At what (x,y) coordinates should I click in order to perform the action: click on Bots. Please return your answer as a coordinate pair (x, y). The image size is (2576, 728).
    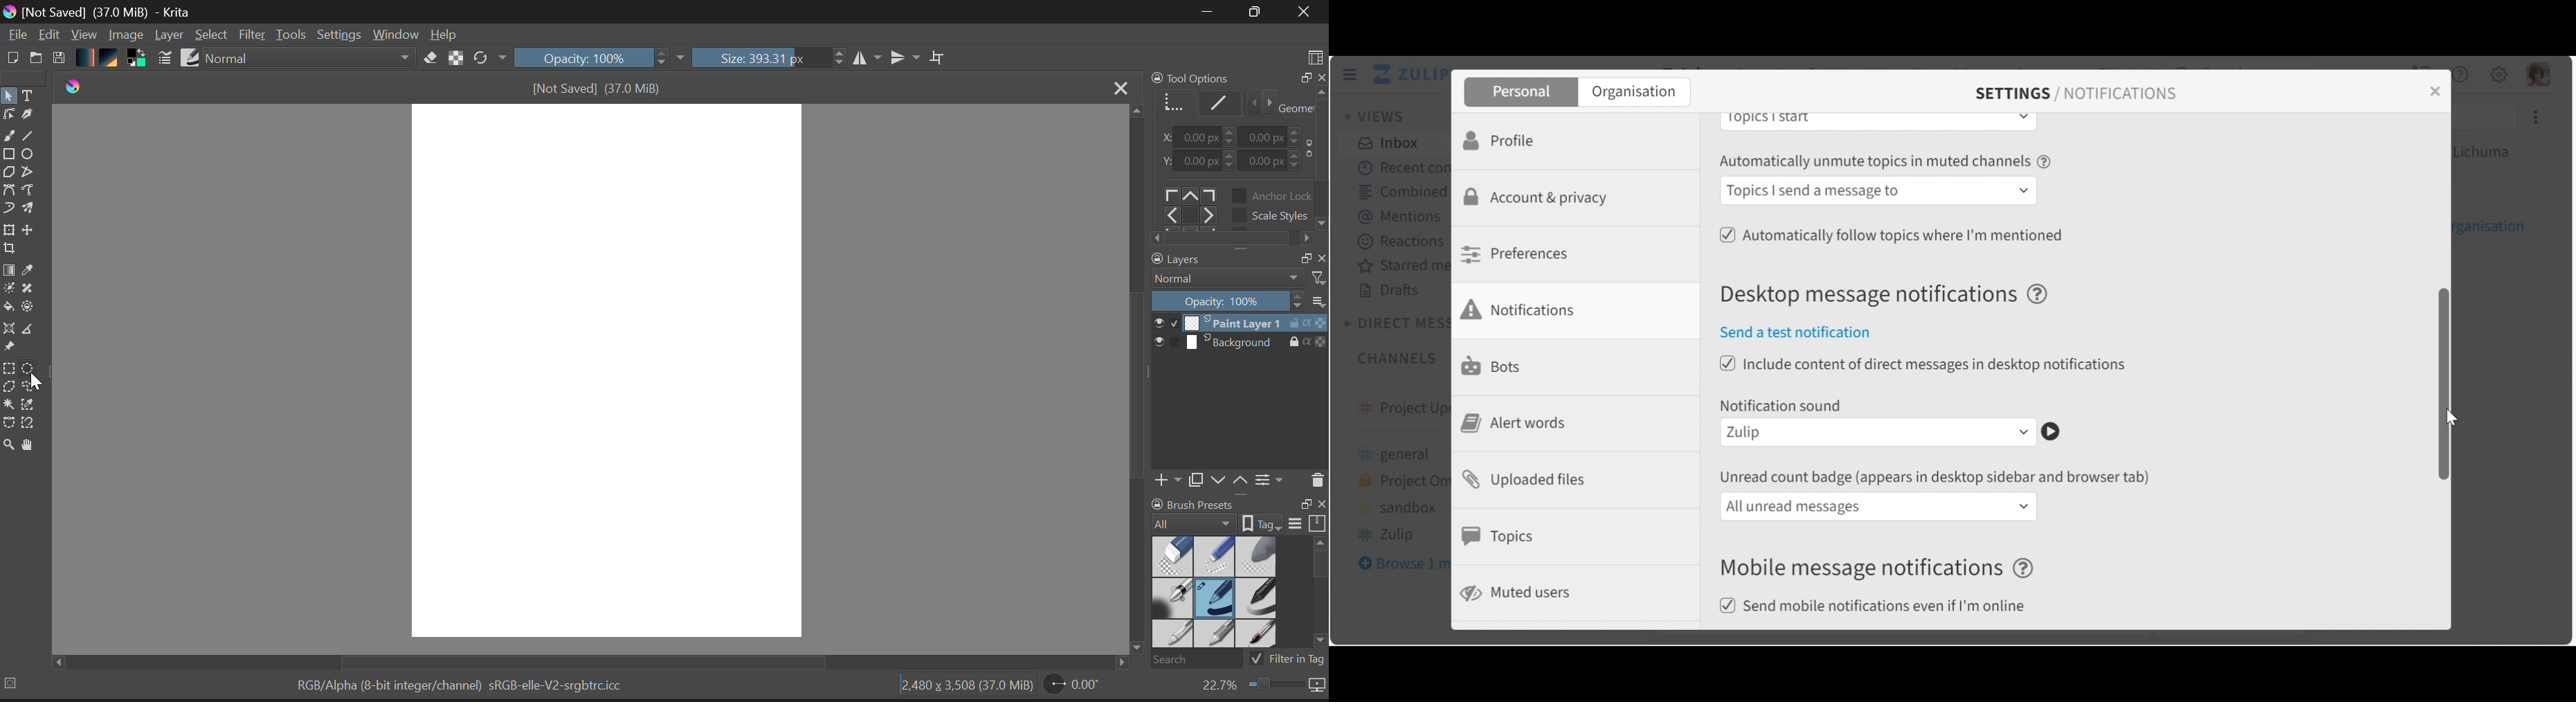
    Looking at the image, I should click on (1495, 365).